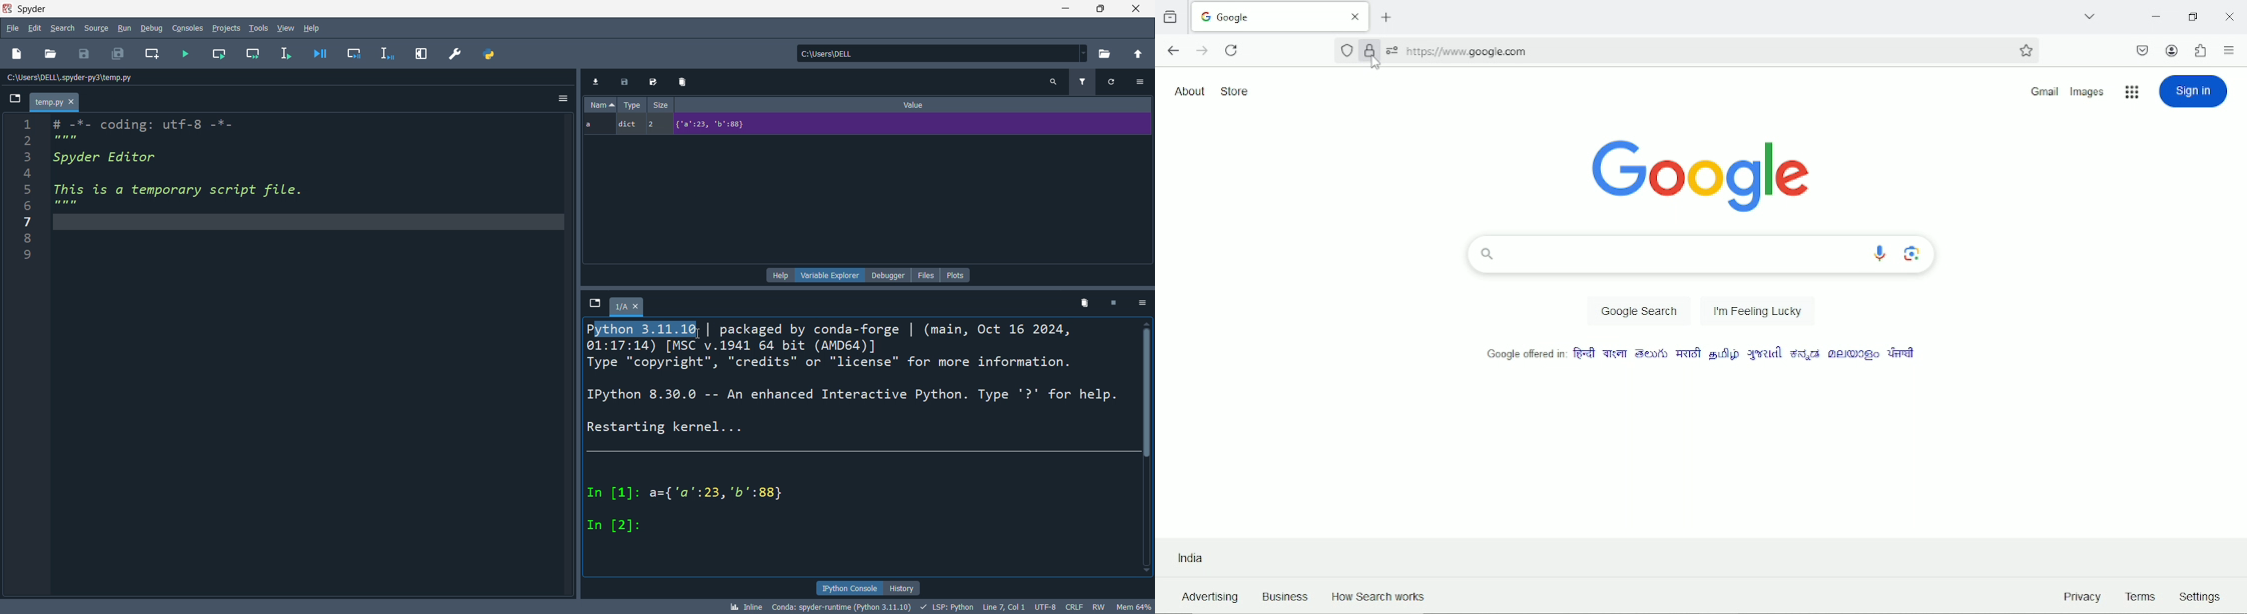 This screenshot has height=616, width=2268. I want to click on LSP: Python, so click(946, 607).